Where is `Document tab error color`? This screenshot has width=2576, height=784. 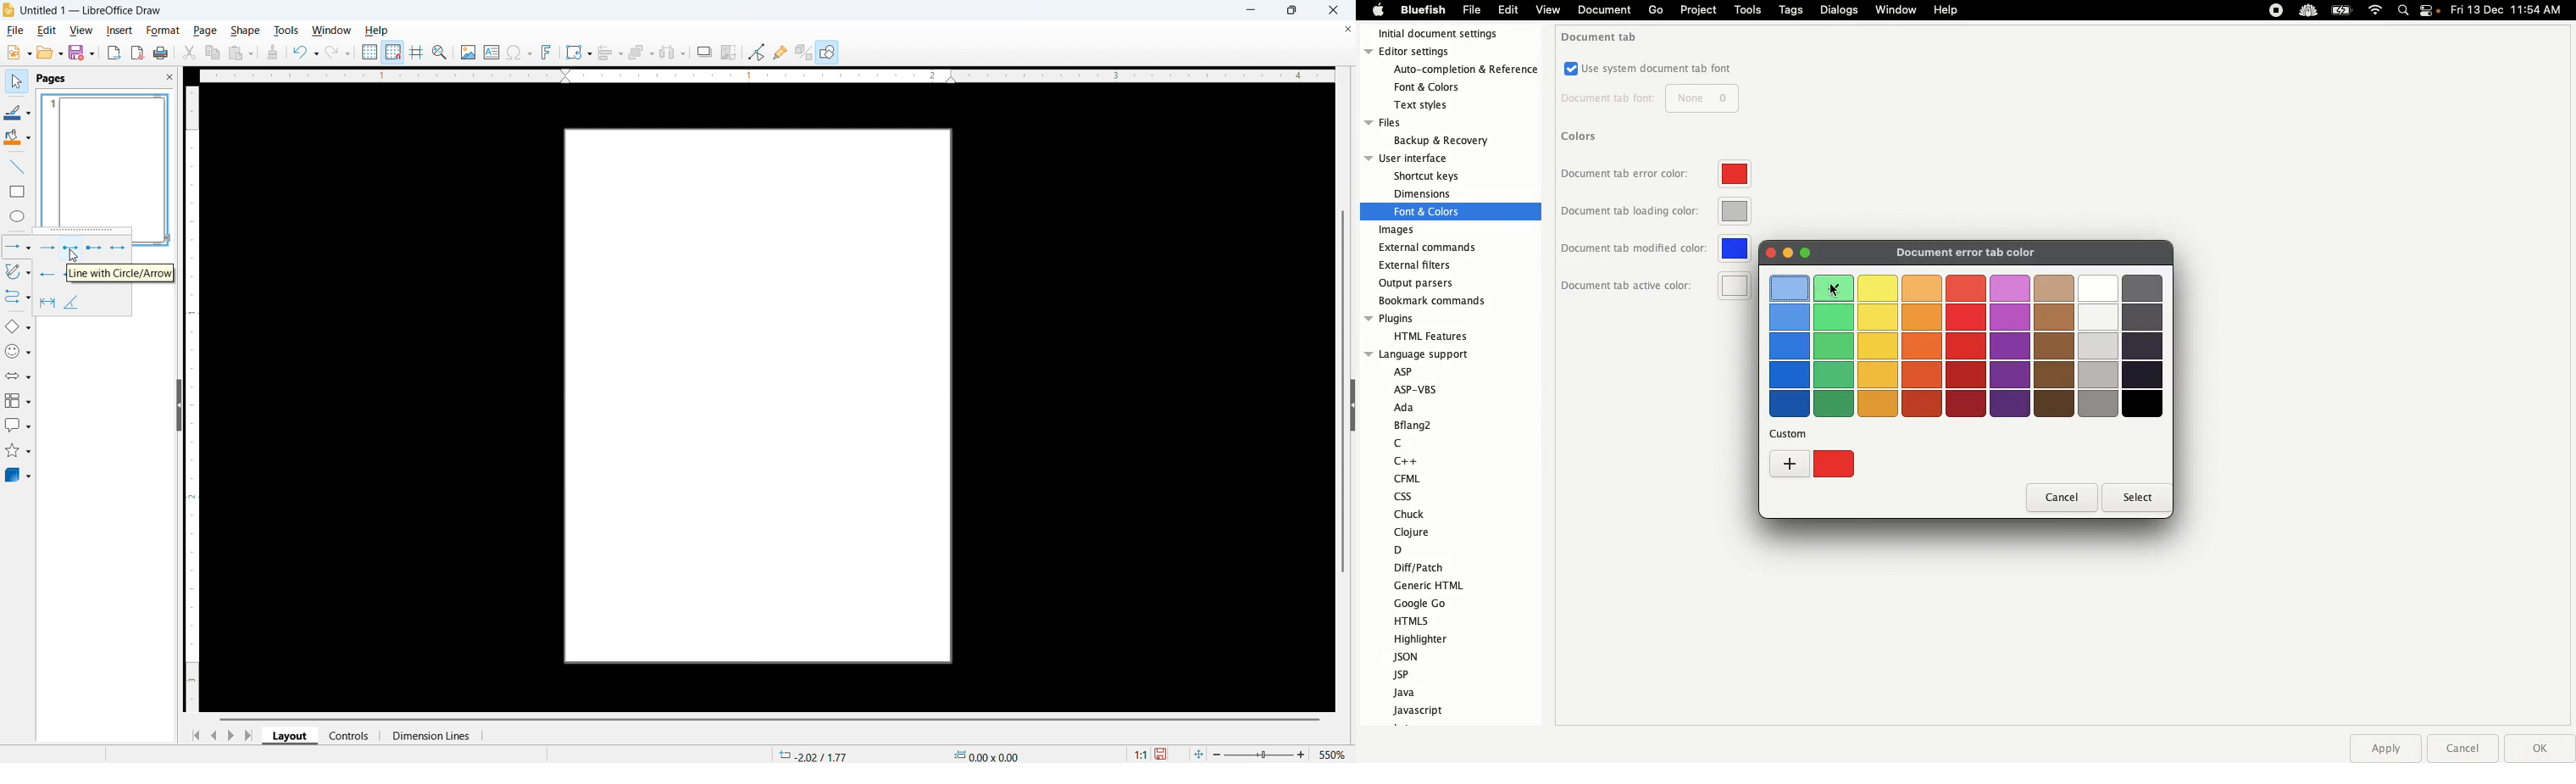
Document tab error color is located at coordinates (1656, 178).